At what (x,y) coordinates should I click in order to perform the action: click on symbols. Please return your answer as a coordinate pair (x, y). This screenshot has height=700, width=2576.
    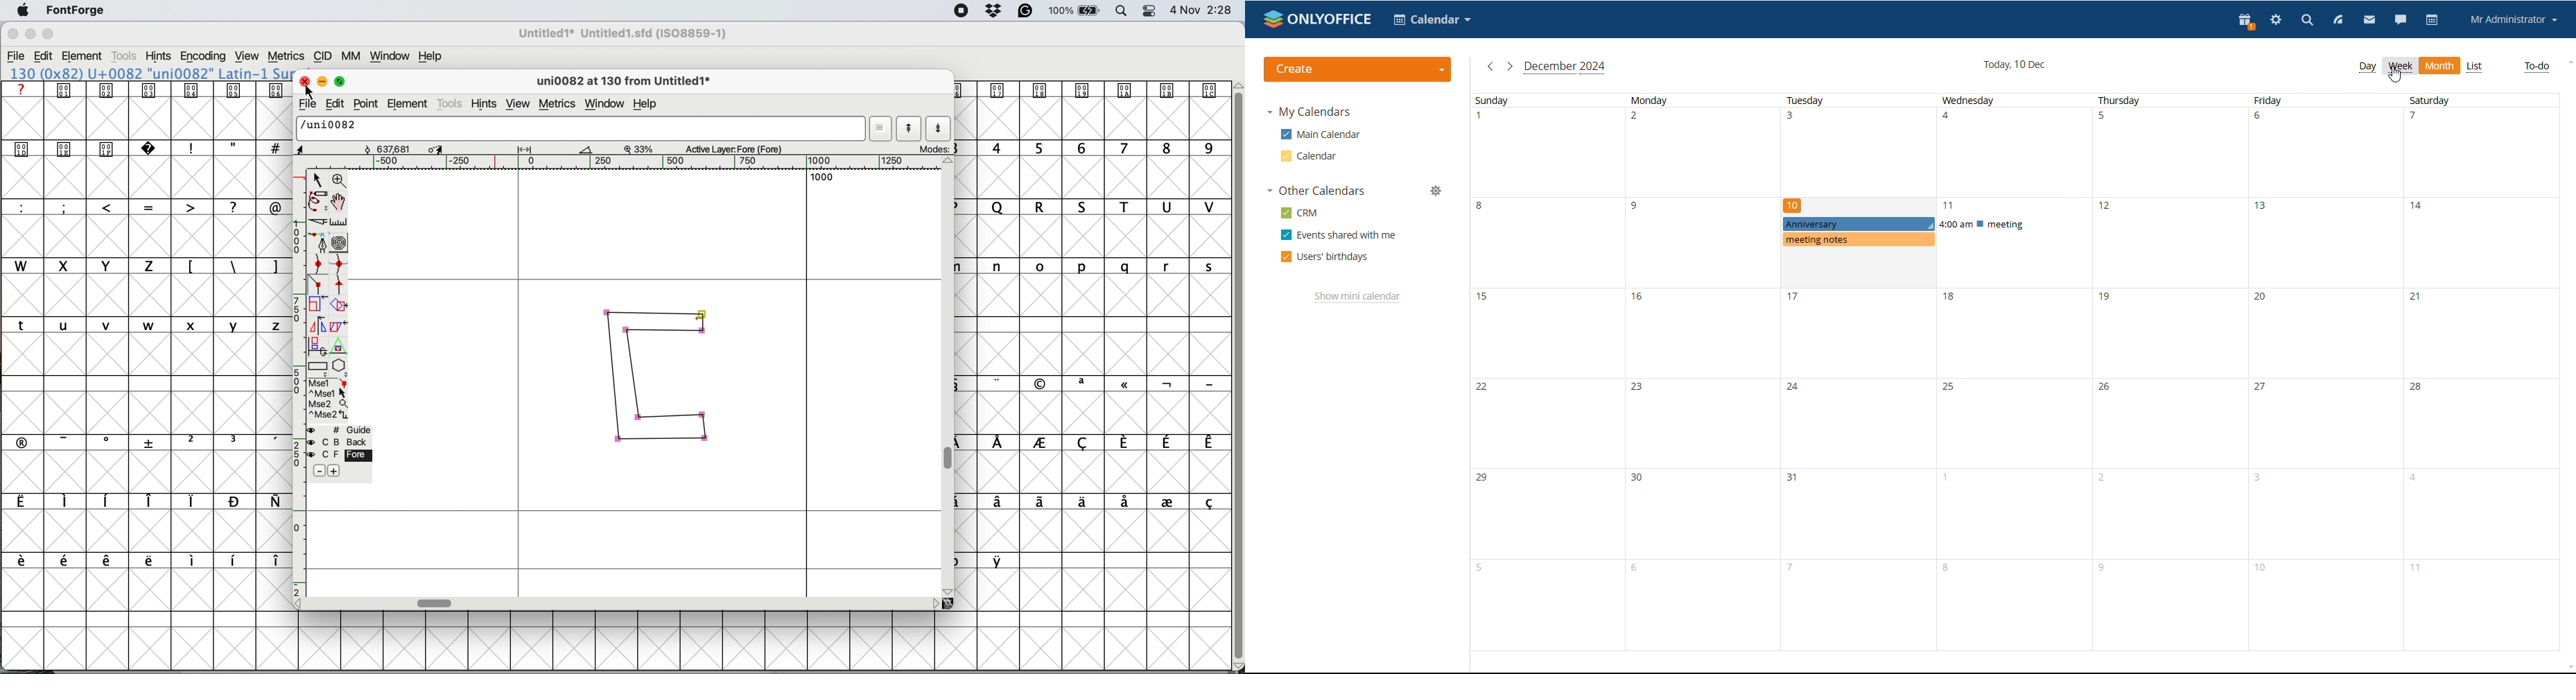
    Looking at the image, I should click on (1099, 502).